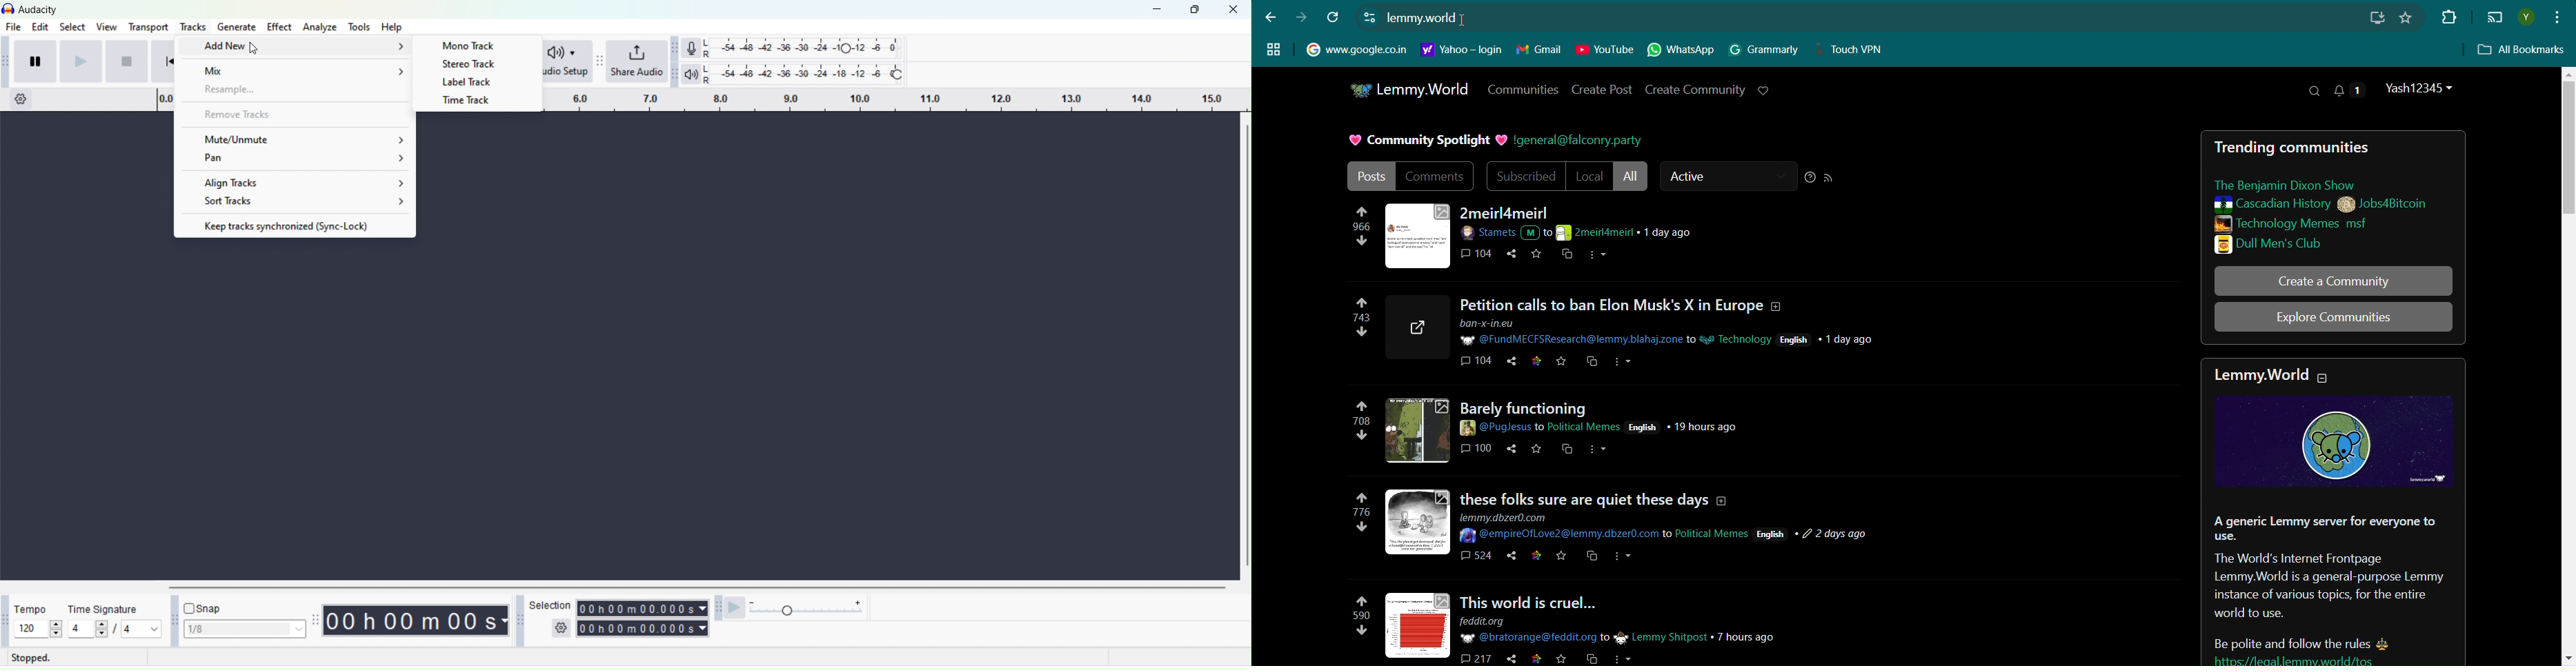 Image resolution: width=2576 pixels, height=672 pixels. I want to click on Tools, so click(191, 27).